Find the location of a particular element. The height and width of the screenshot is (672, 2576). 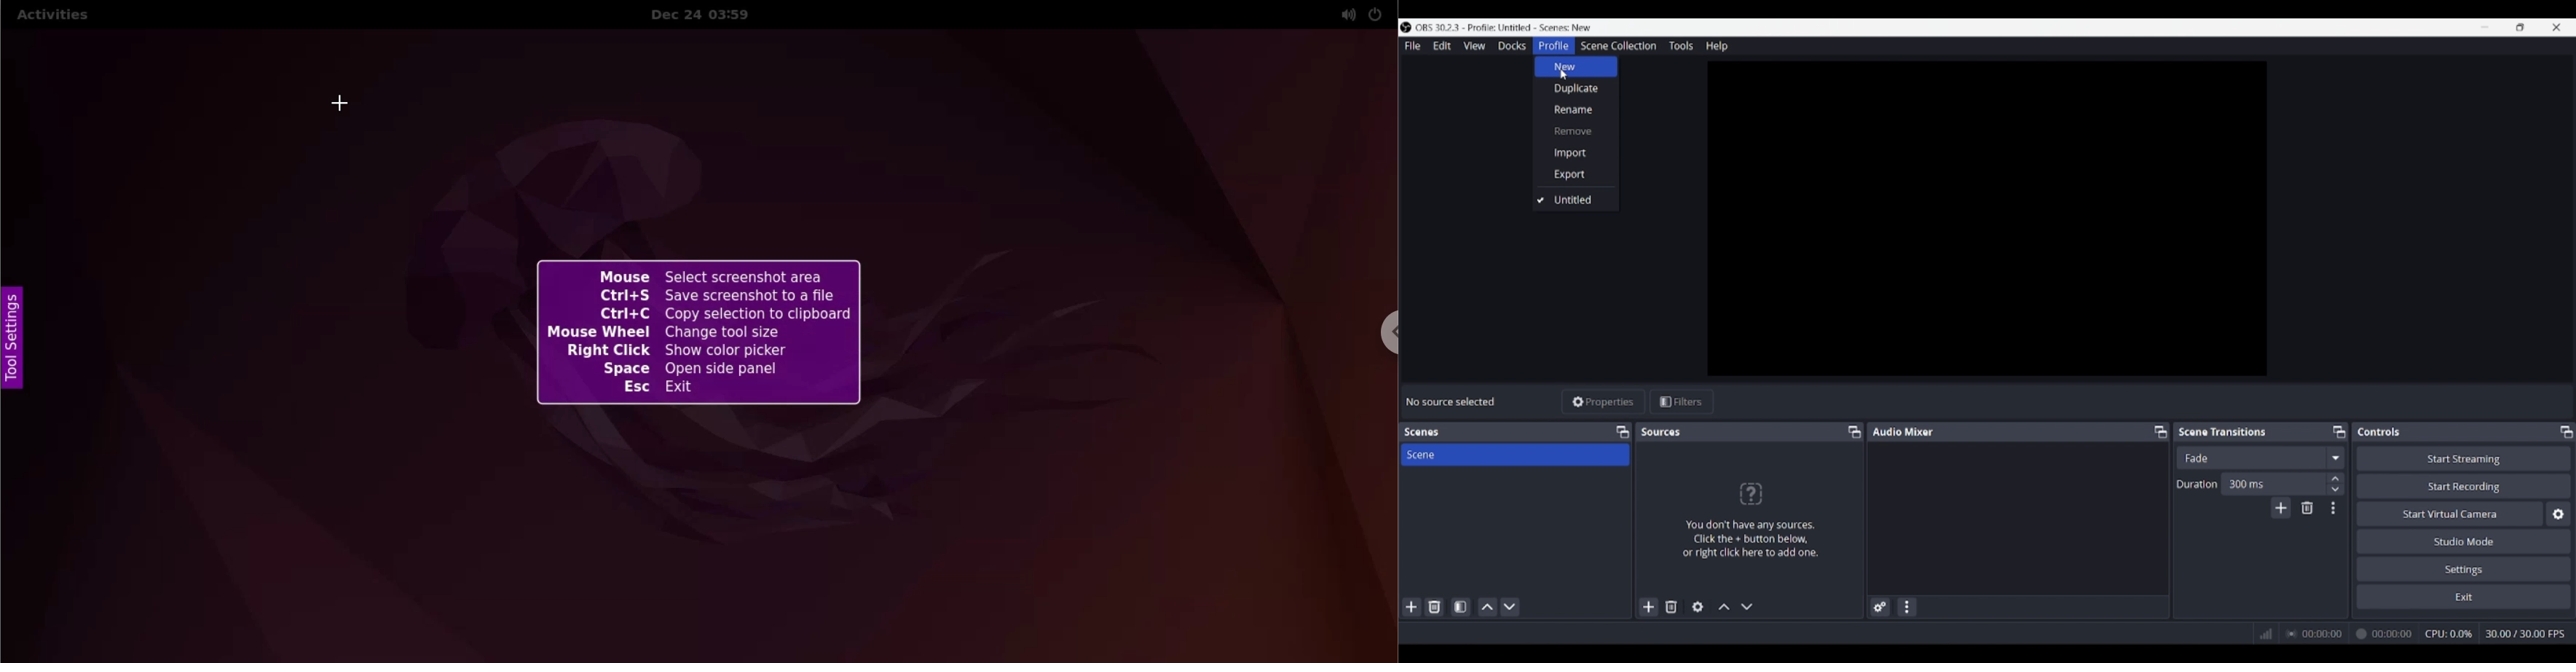

Float controls panel is located at coordinates (2567, 432).